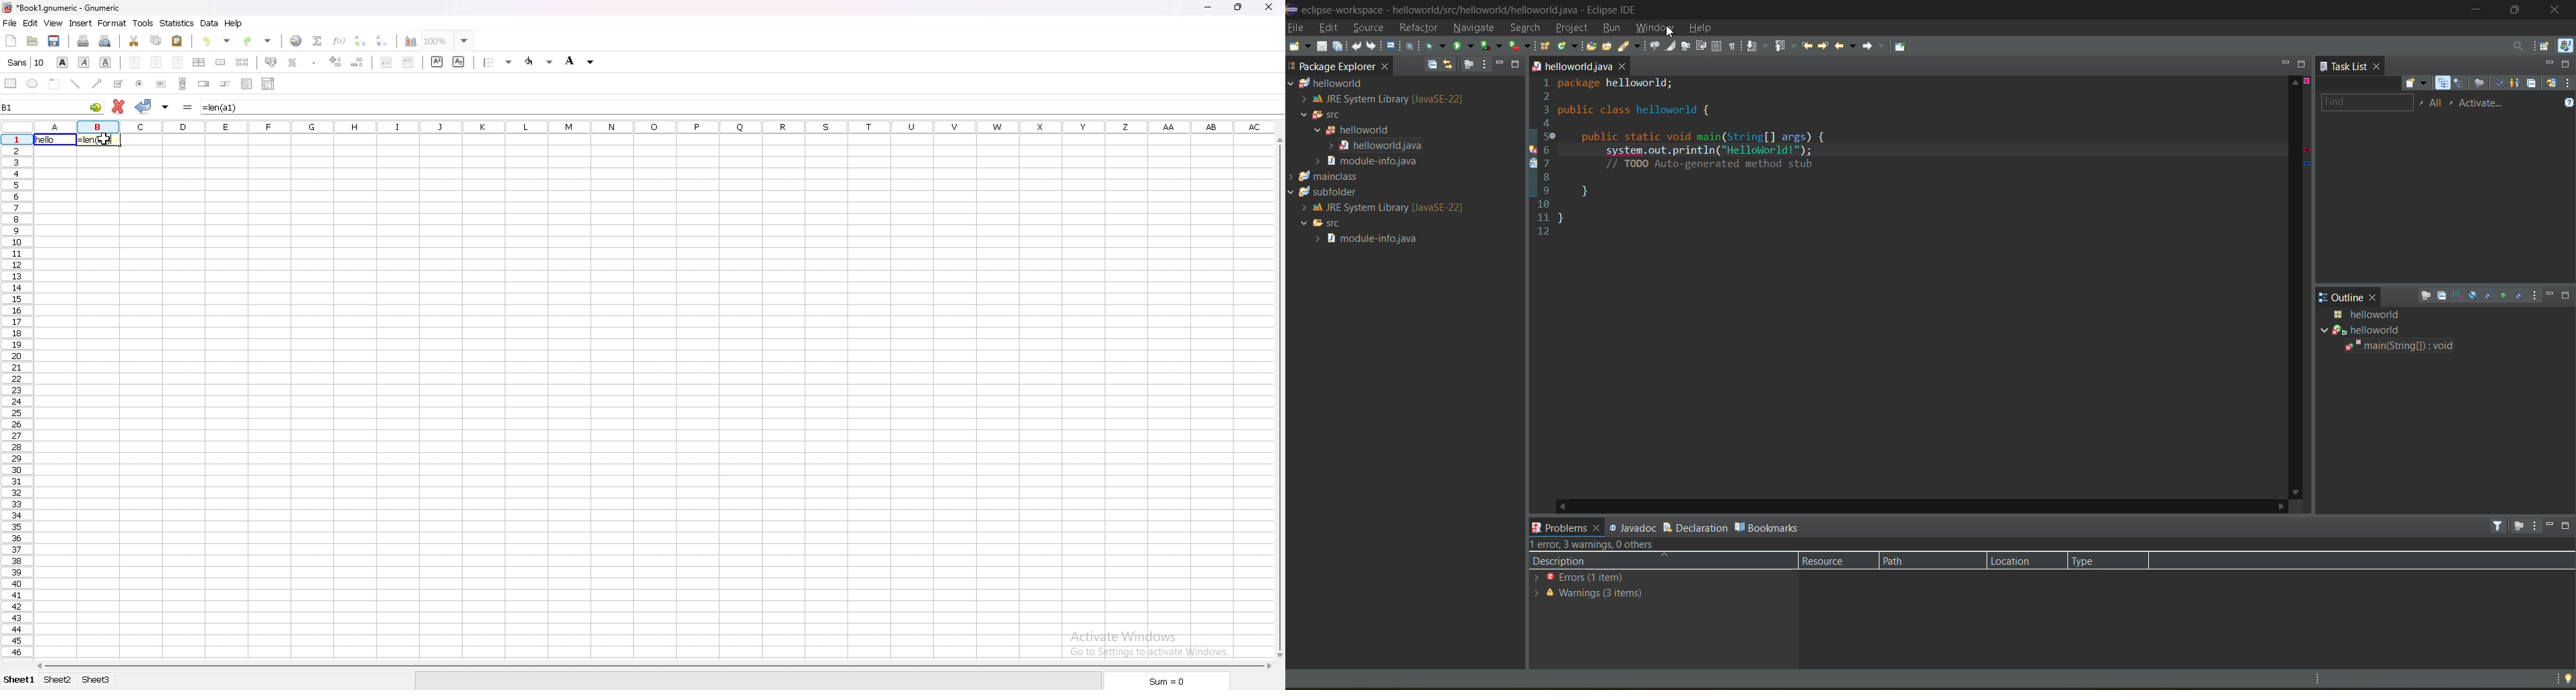 The width and height of the screenshot is (2576, 700). I want to click on hide non public members, so click(2505, 296).